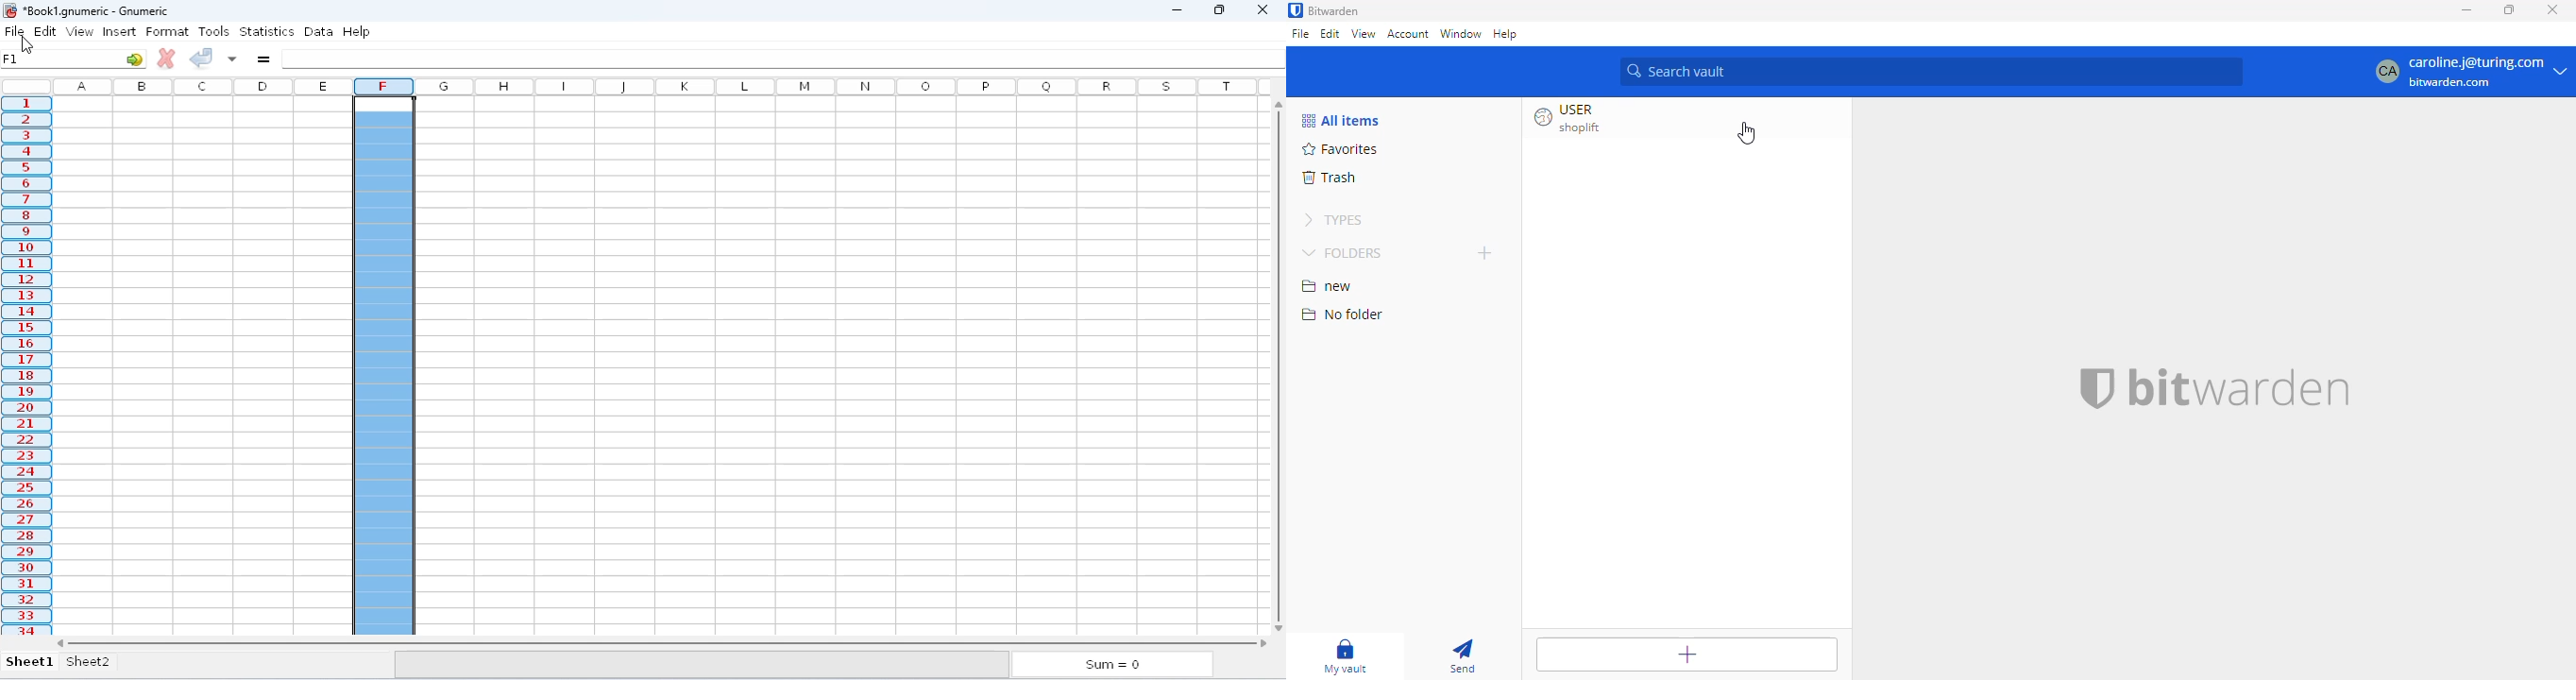 Image resolution: width=2576 pixels, height=700 pixels. I want to click on horizontal scroll bar, so click(661, 642).